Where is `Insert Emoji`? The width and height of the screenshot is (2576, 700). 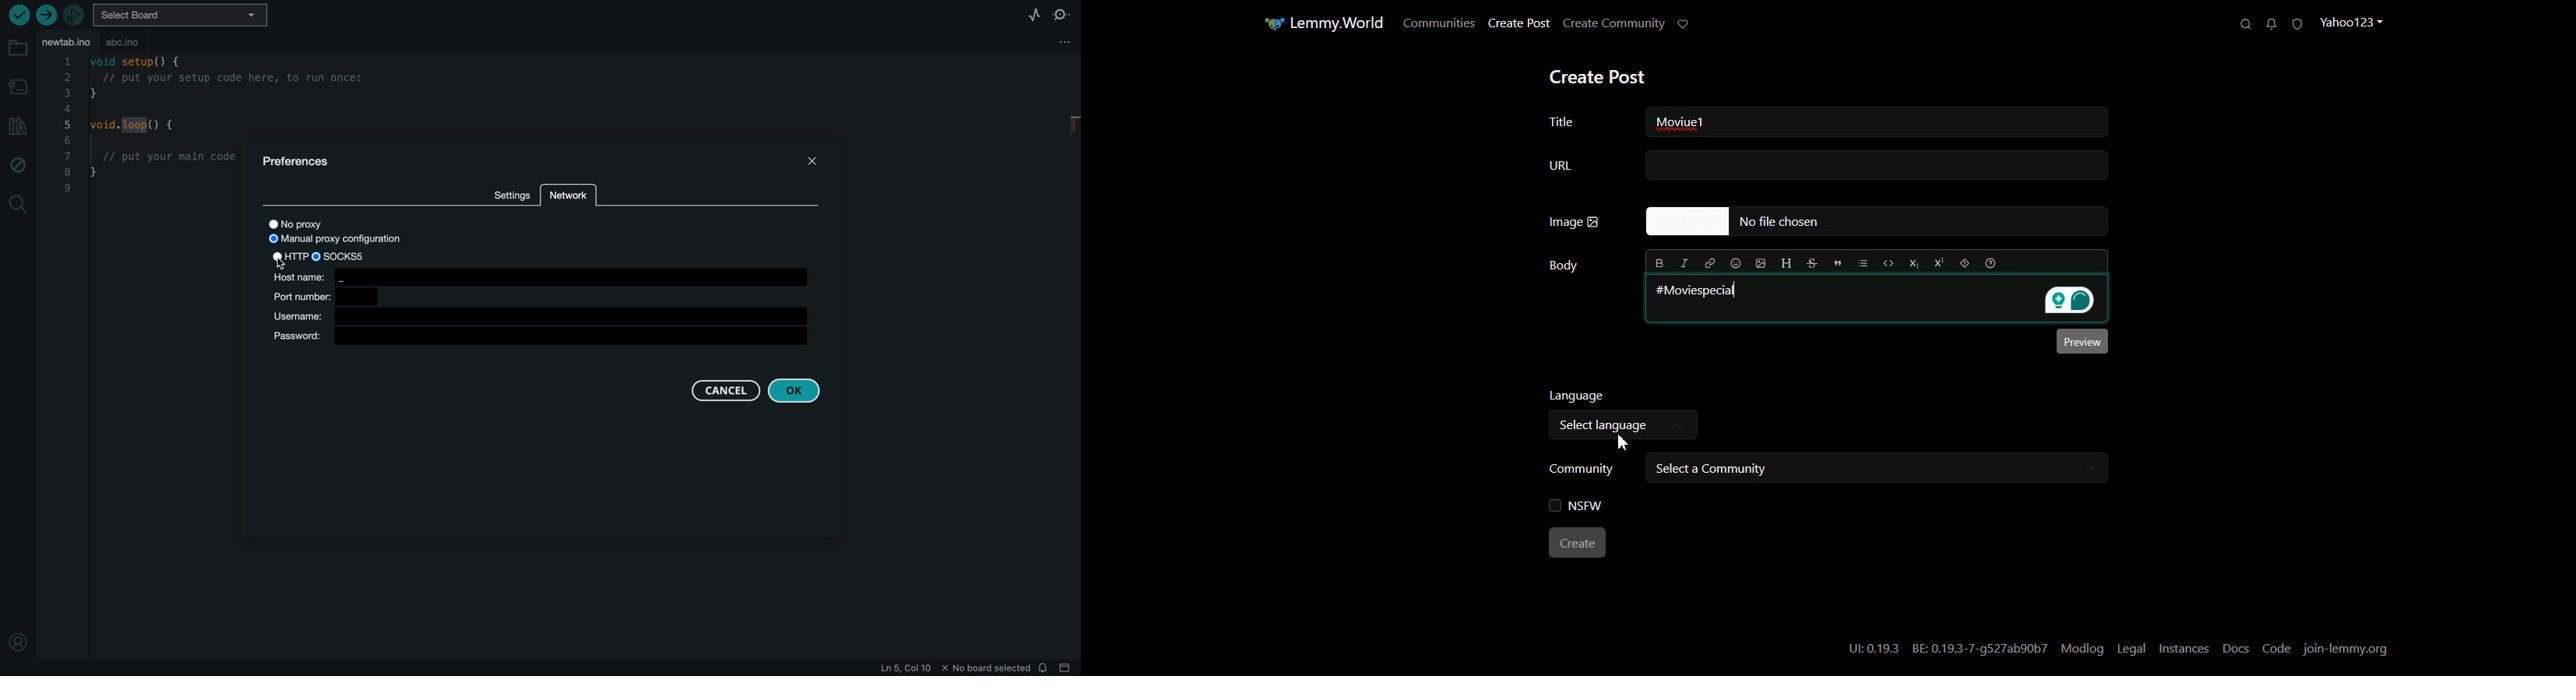
Insert Emoji is located at coordinates (1737, 263).